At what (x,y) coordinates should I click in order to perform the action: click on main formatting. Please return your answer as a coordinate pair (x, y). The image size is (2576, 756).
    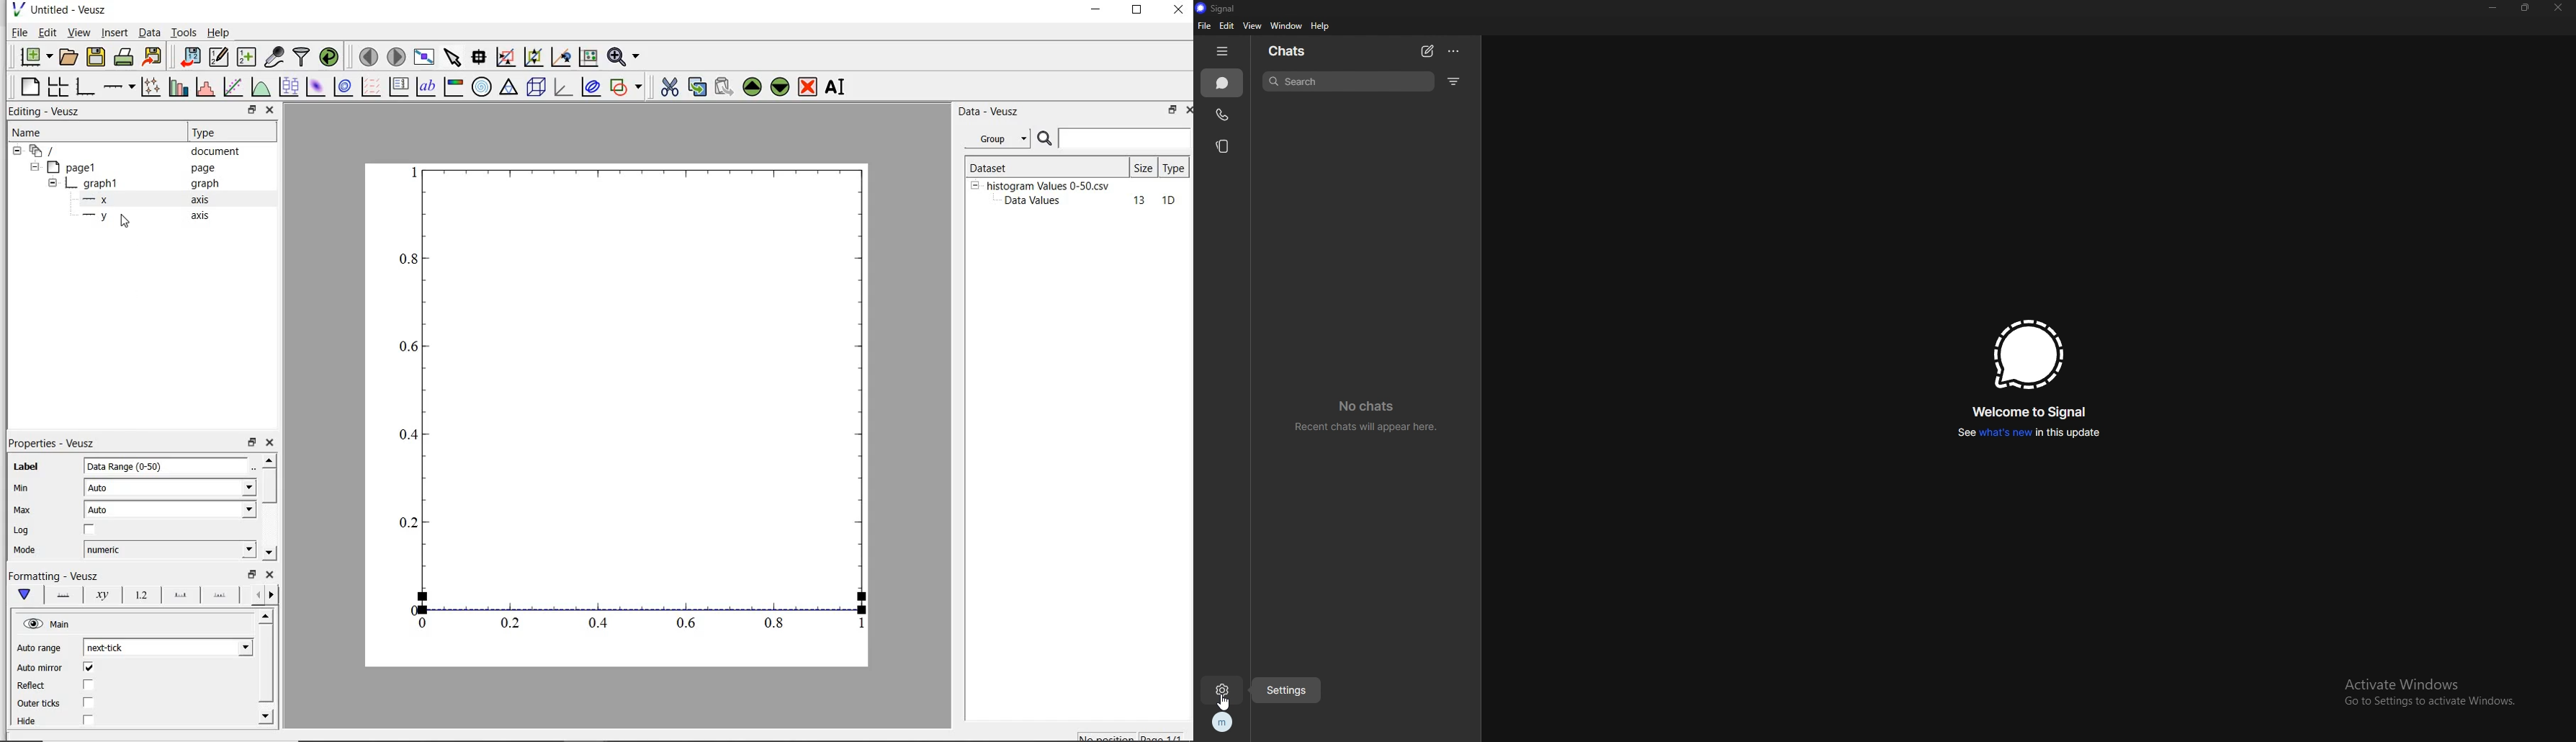
    Looking at the image, I should click on (26, 595).